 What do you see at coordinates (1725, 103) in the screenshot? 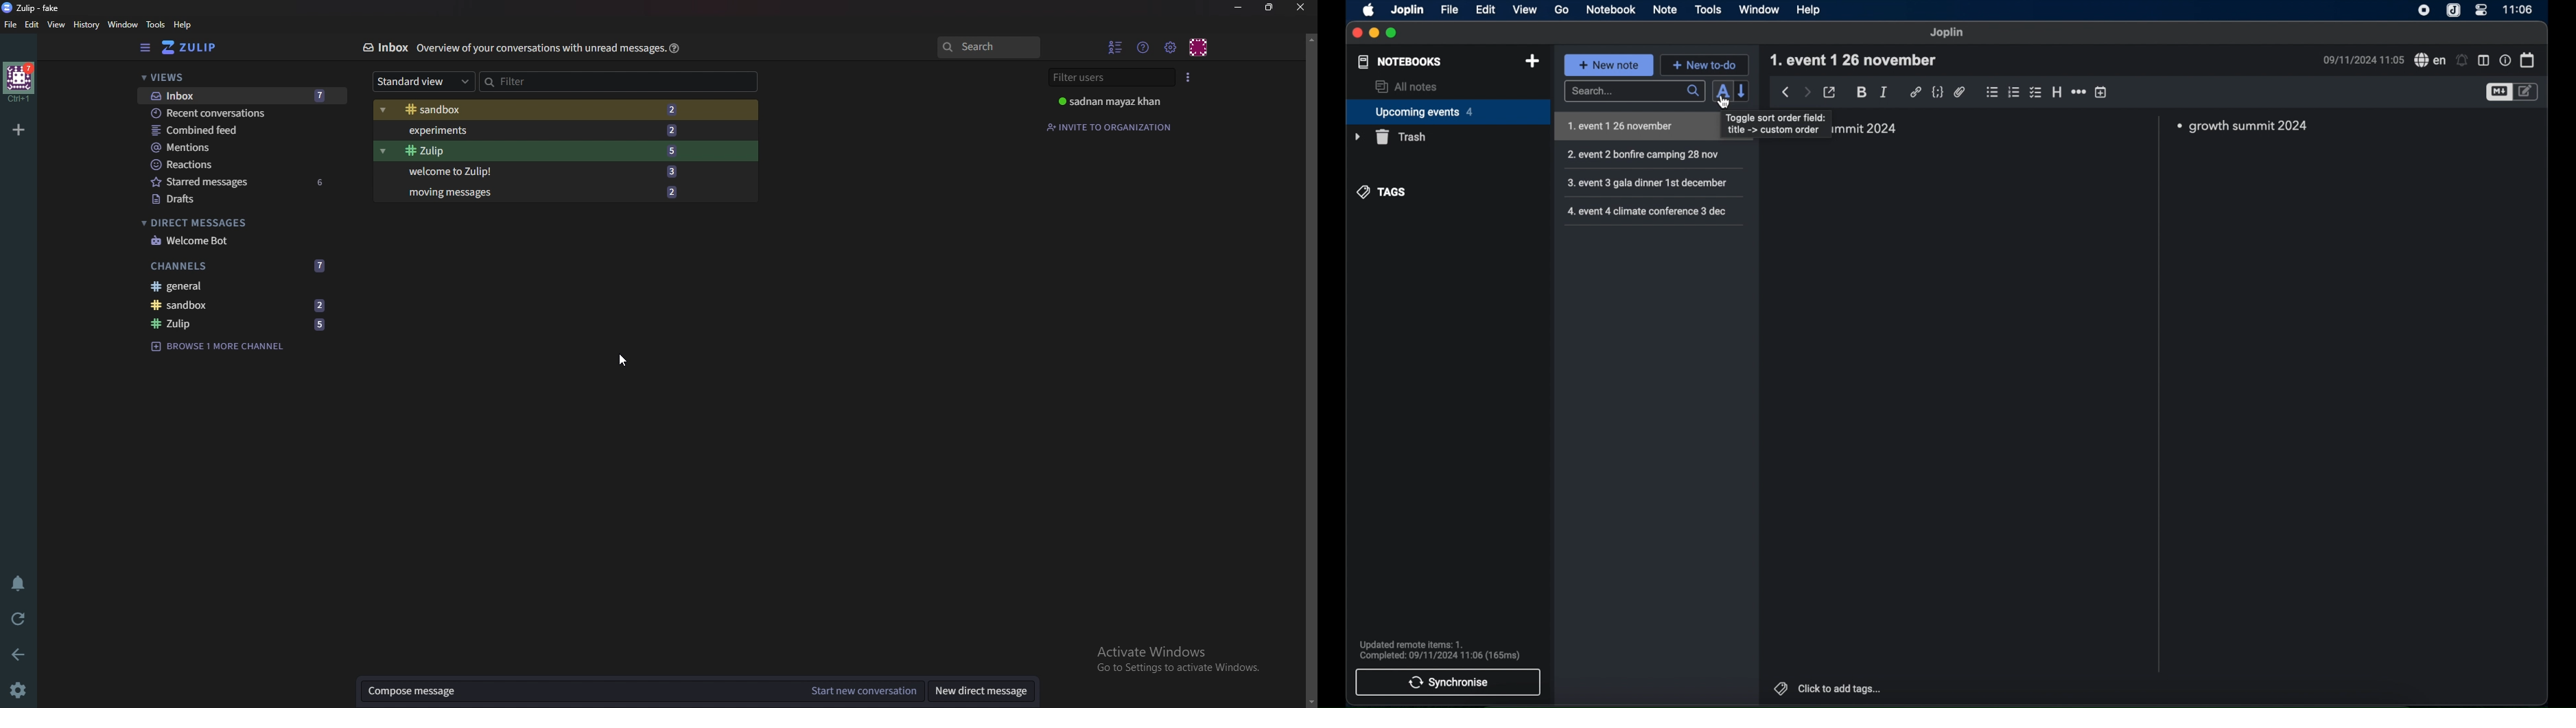
I see `cursor` at bounding box center [1725, 103].